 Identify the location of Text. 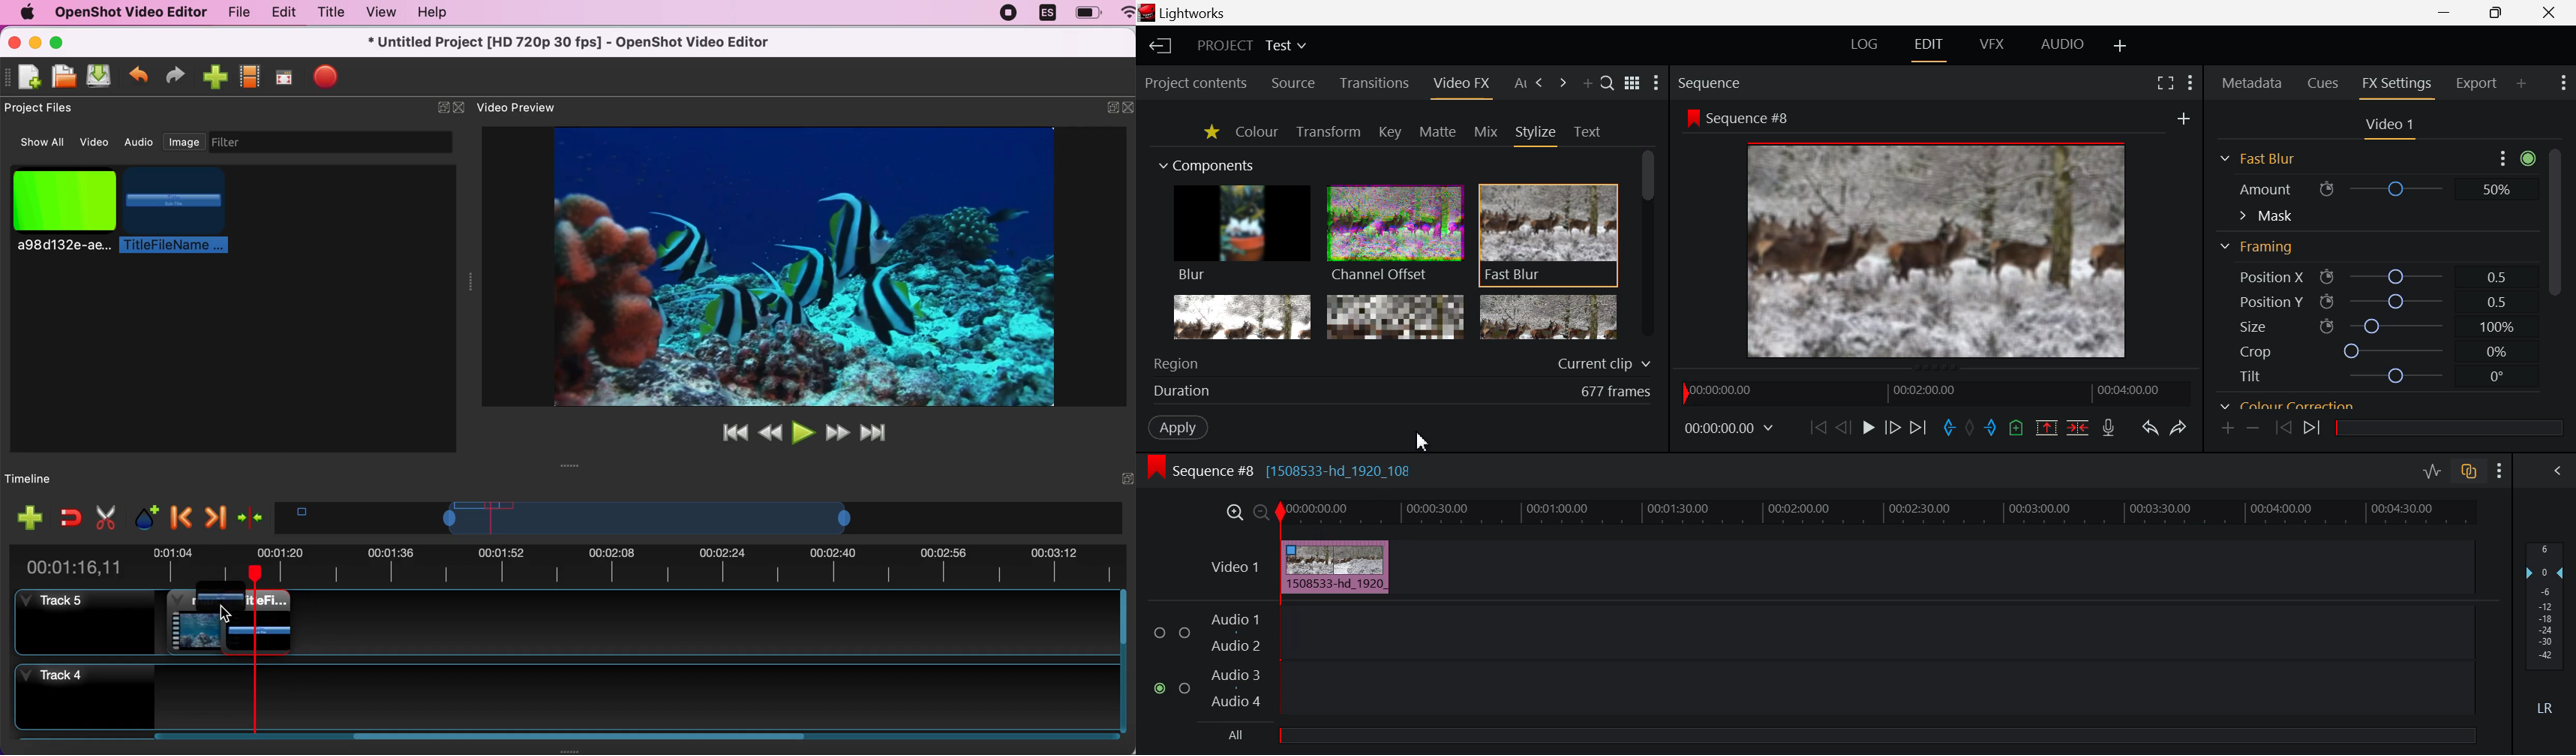
(1587, 131).